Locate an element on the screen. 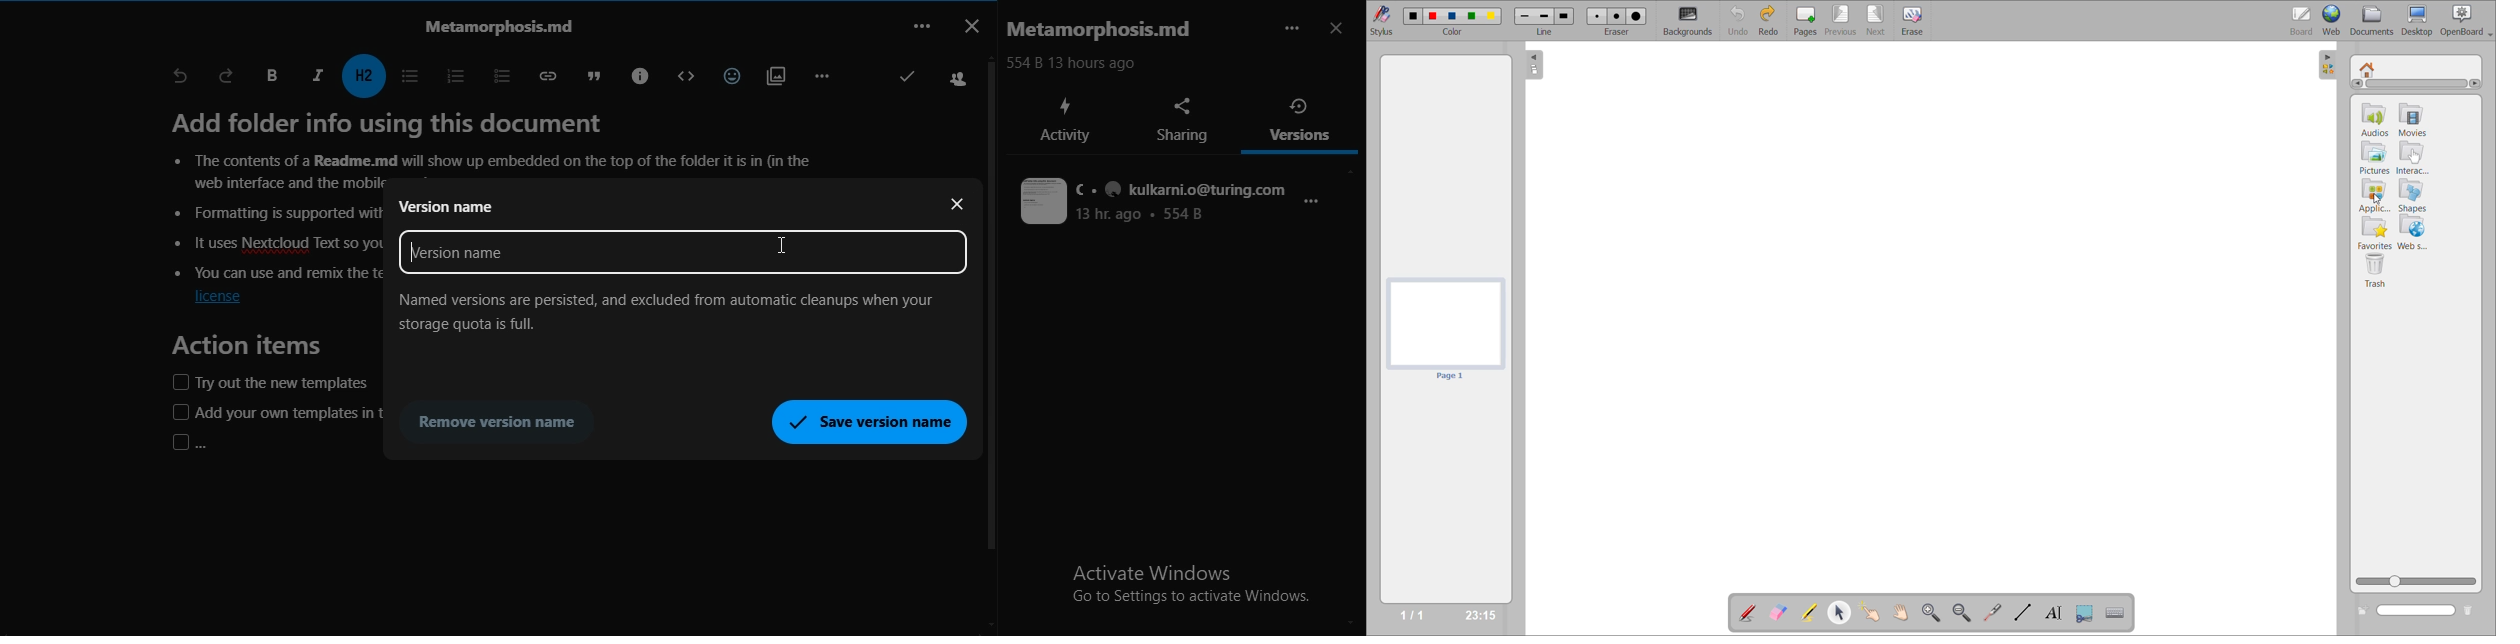 The image size is (2520, 644). stylus is located at coordinates (1380, 19).